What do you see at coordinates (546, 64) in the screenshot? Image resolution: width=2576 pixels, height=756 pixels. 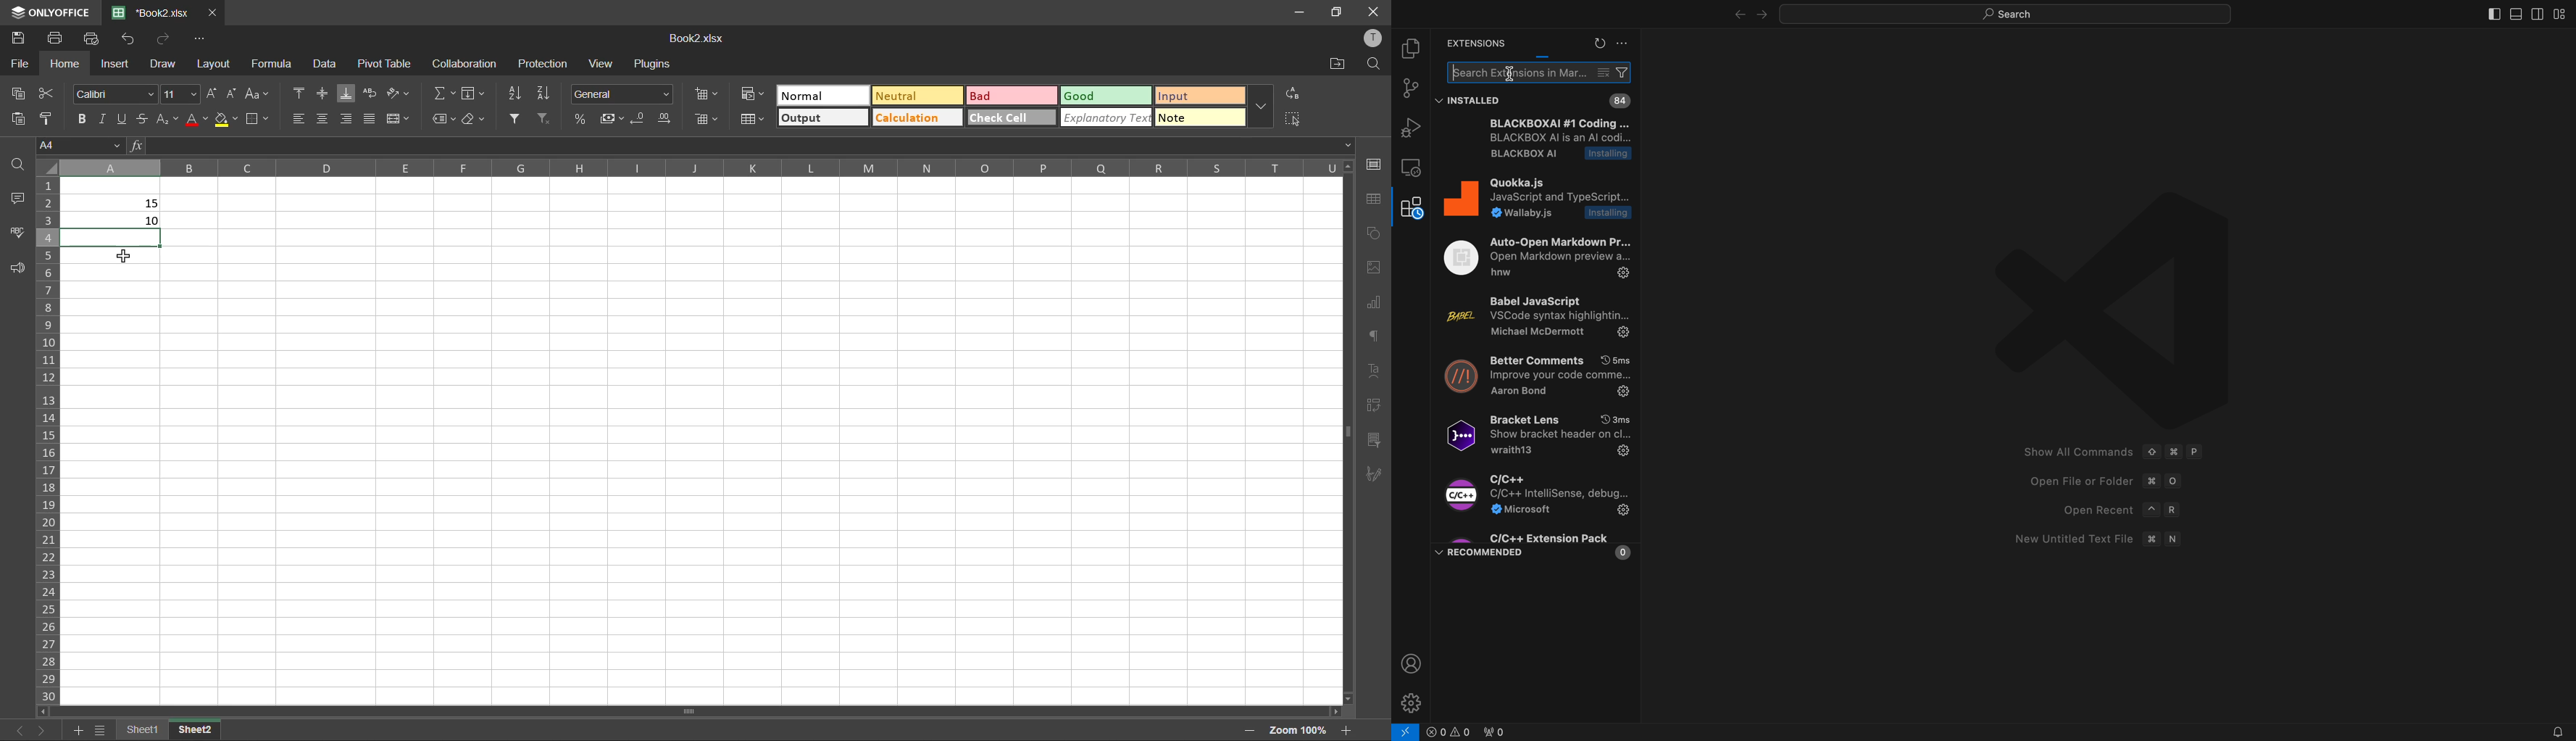 I see `protection` at bounding box center [546, 64].